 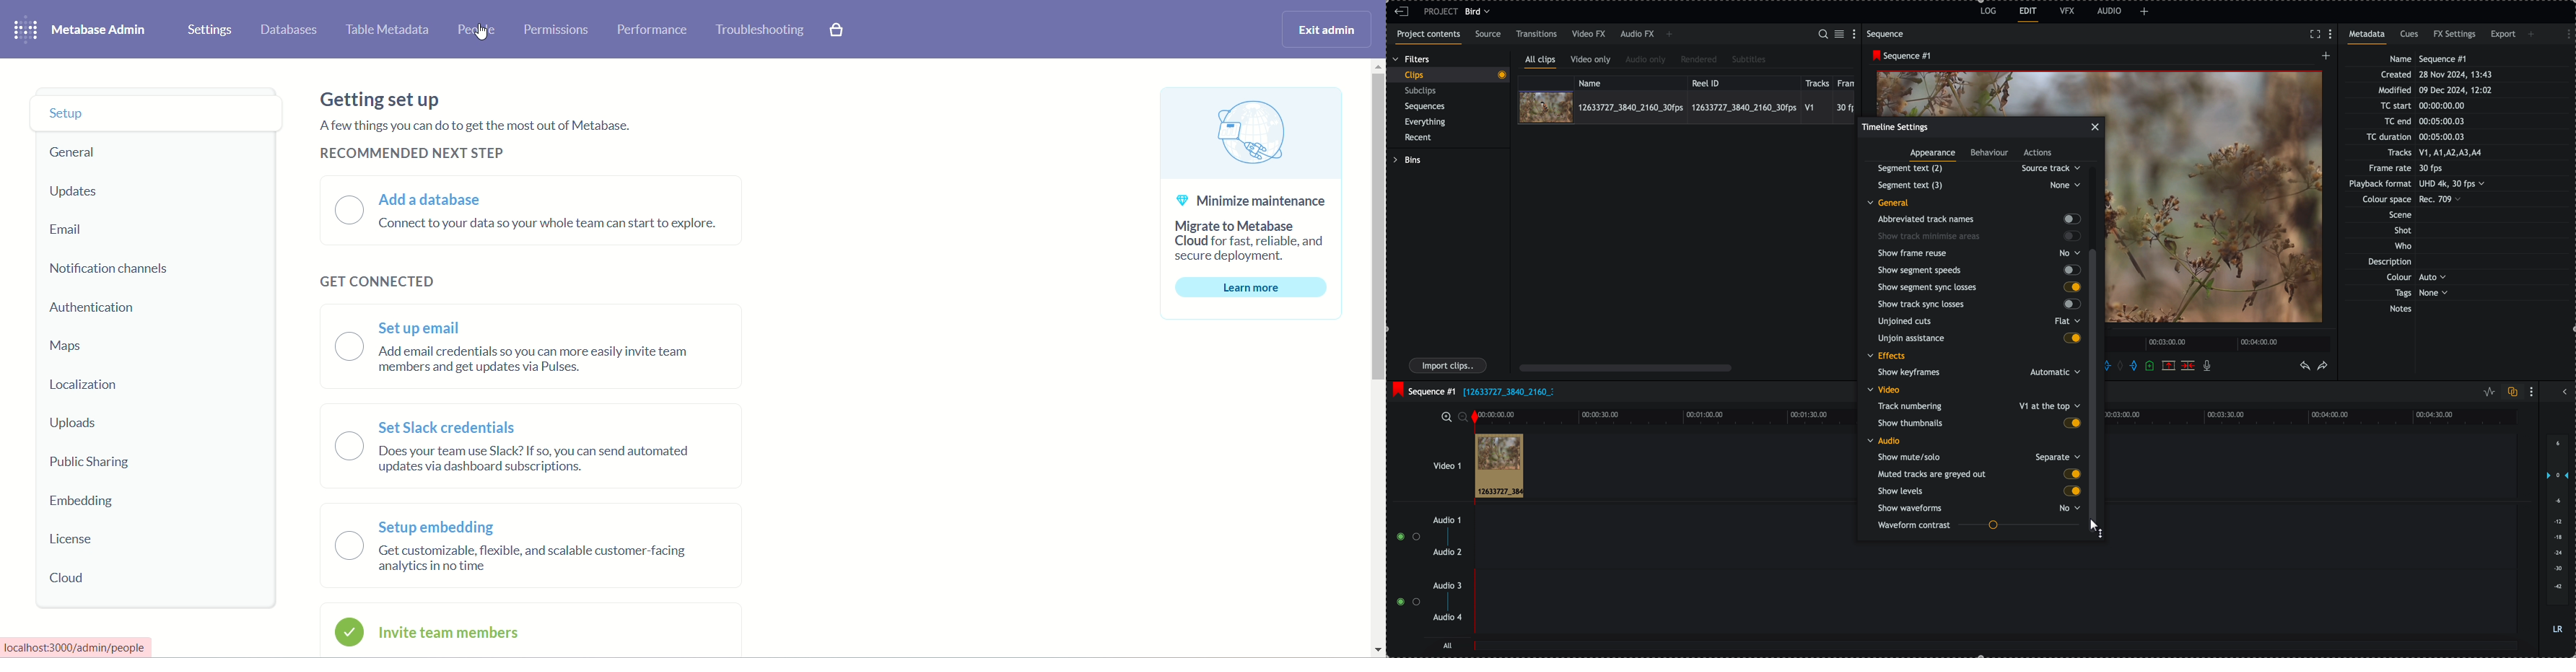 I want to click on sequences, so click(x=1425, y=108).